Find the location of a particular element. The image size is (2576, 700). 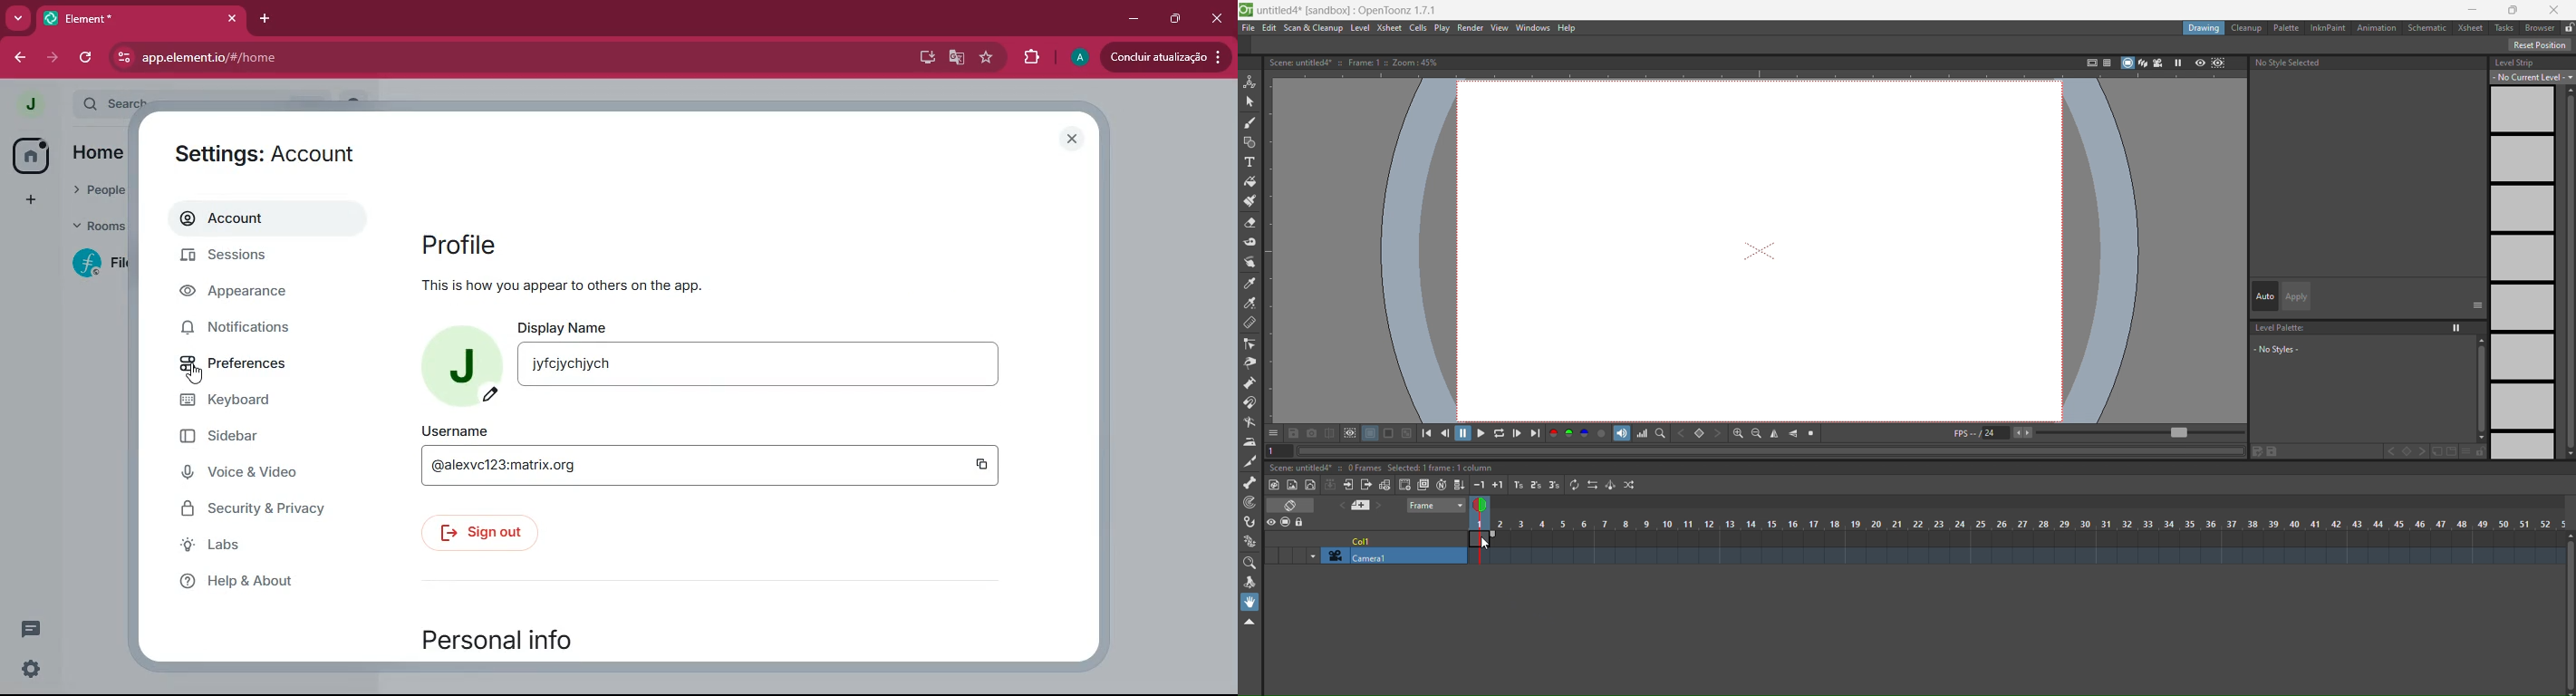

last frame is located at coordinates (1535, 433).